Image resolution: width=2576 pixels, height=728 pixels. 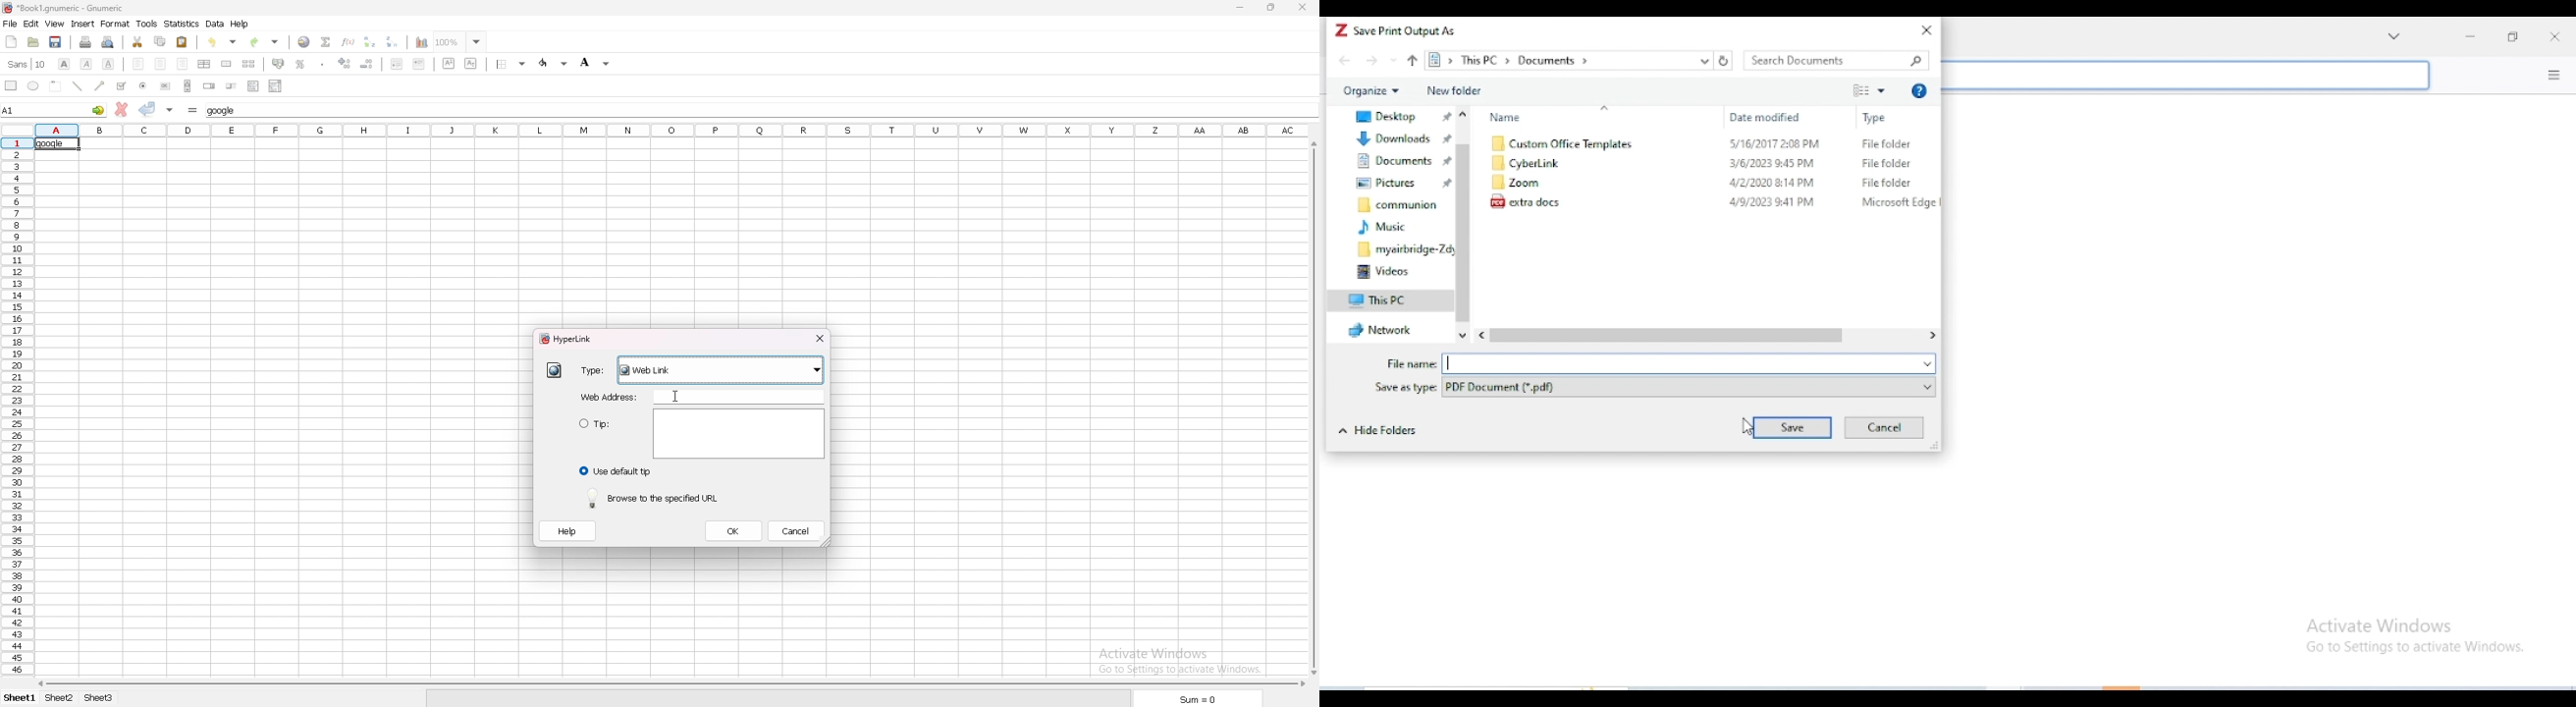 I want to click on maximize, so click(x=2511, y=33).